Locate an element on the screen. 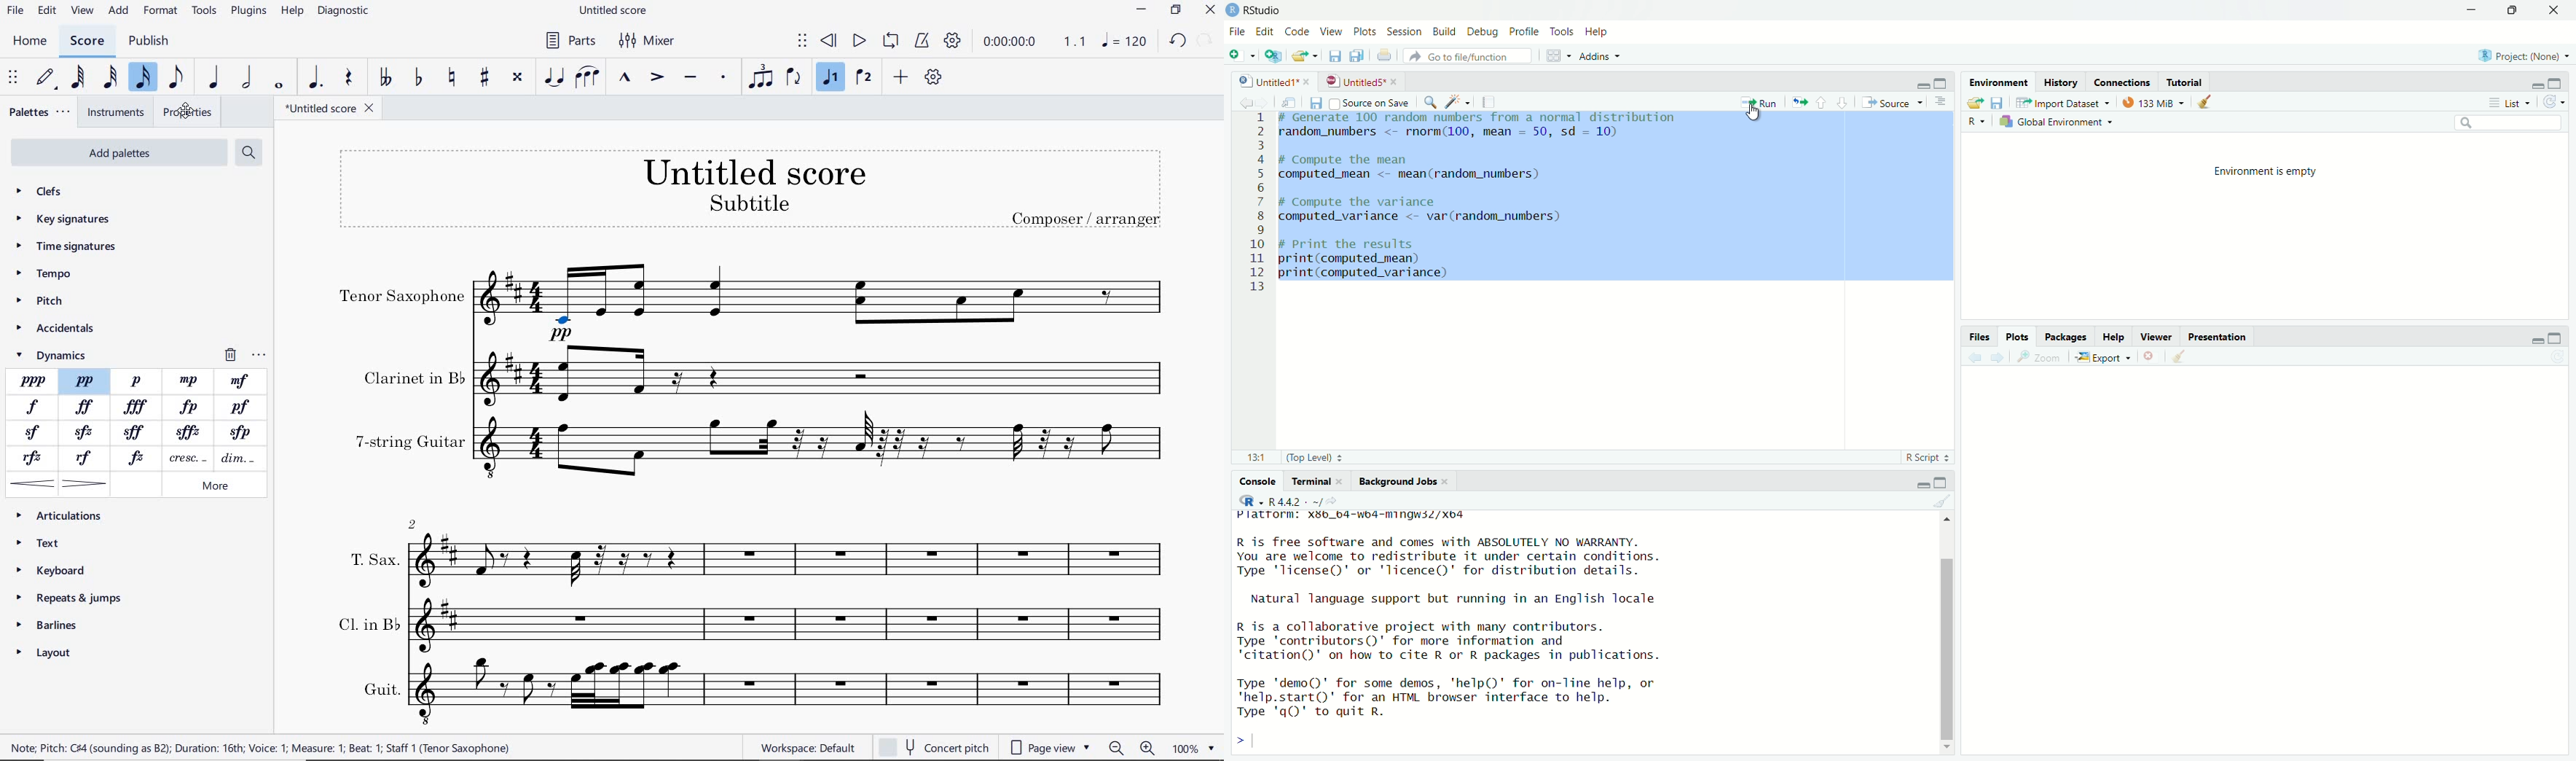 Image resolution: width=2576 pixels, height=784 pixels. cursor is located at coordinates (1755, 113).